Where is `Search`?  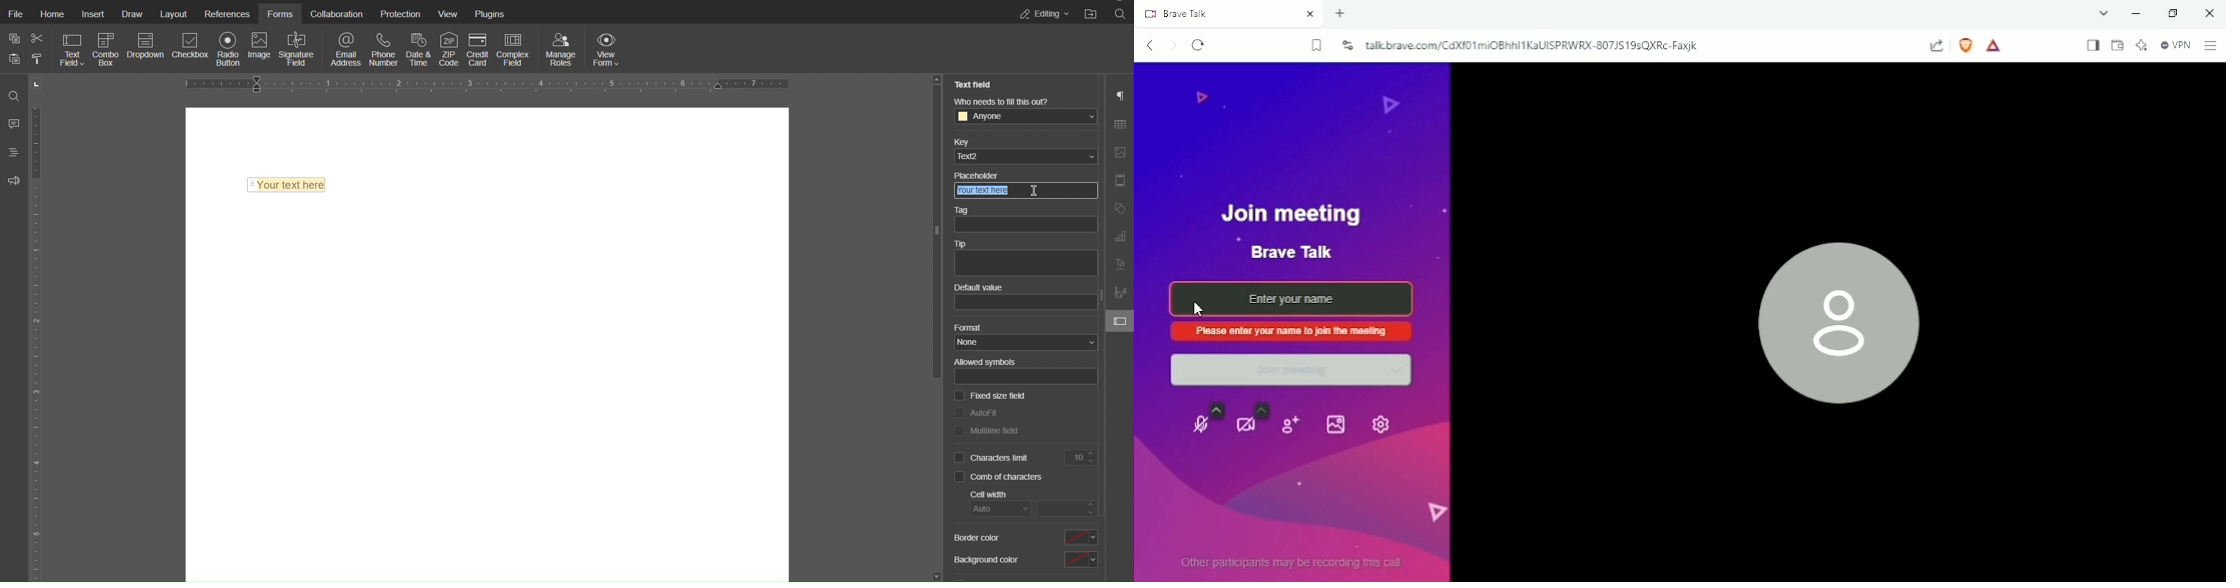 Search is located at coordinates (1120, 13).